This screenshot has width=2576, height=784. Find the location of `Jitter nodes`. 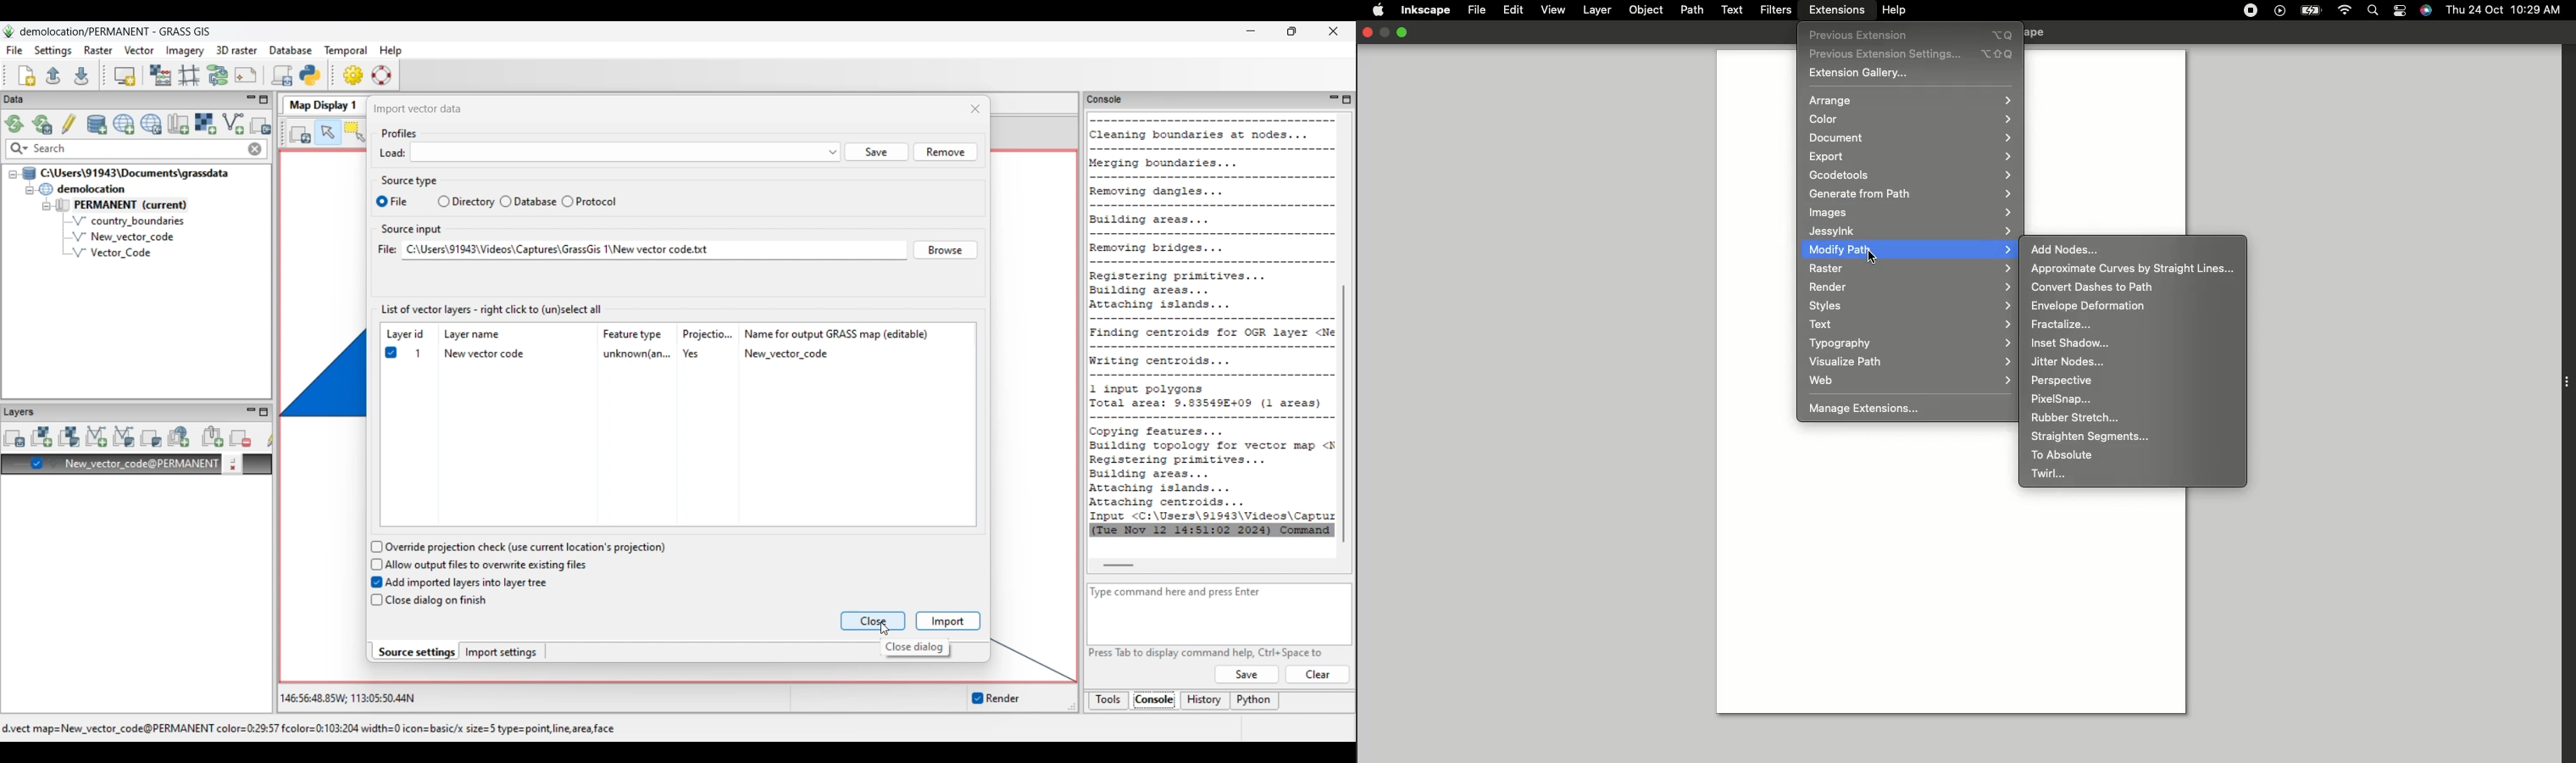

Jitter nodes is located at coordinates (2067, 361).